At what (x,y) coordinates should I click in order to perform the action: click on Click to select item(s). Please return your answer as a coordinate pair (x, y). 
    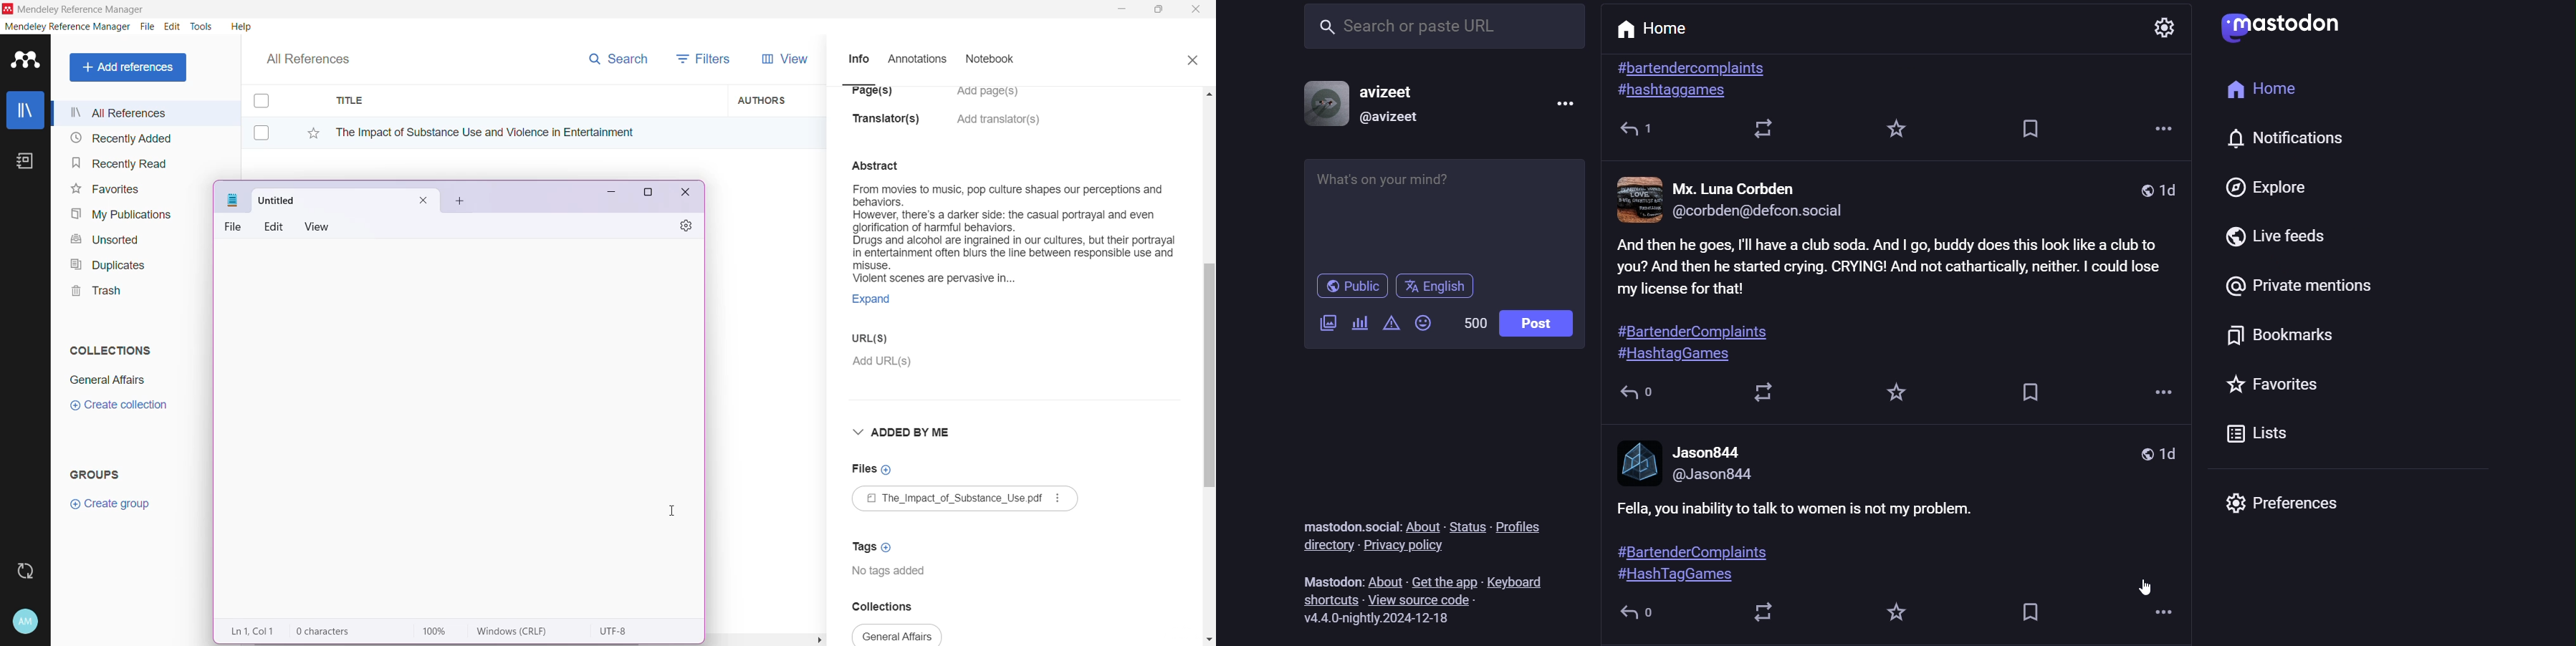
    Looking at the image, I should click on (268, 116).